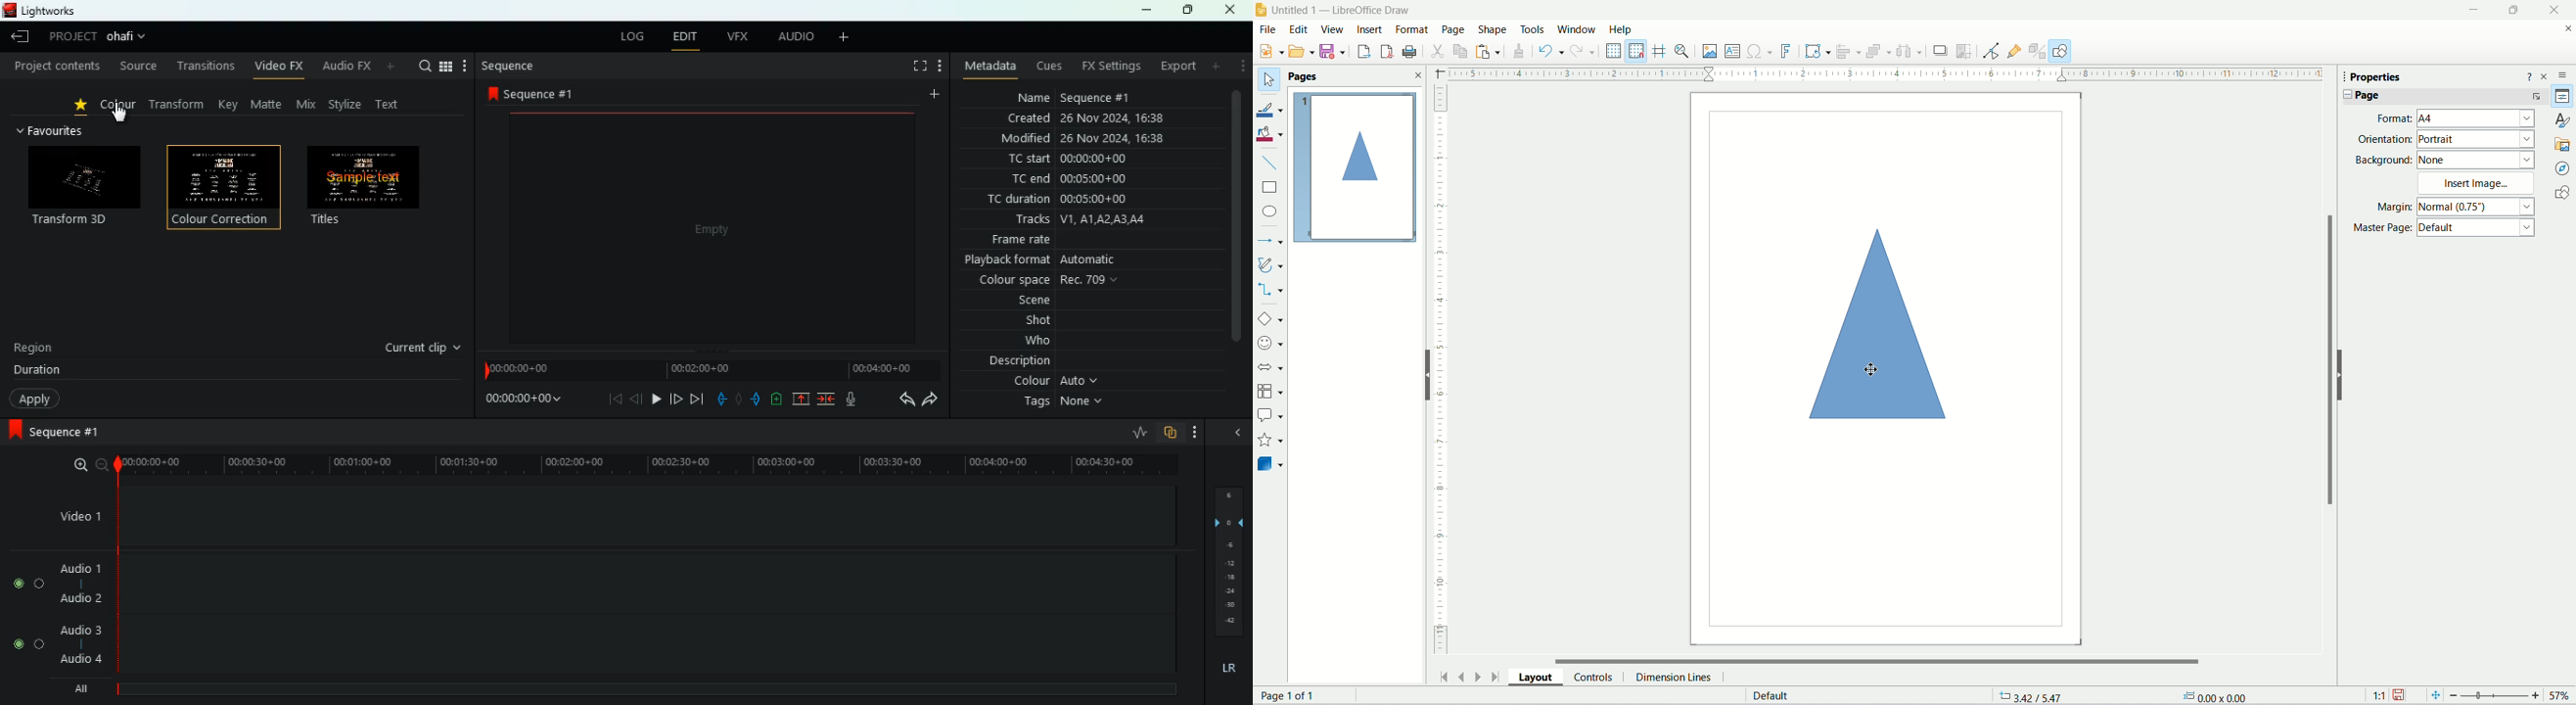  I want to click on loghtworks, so click(54, 10).